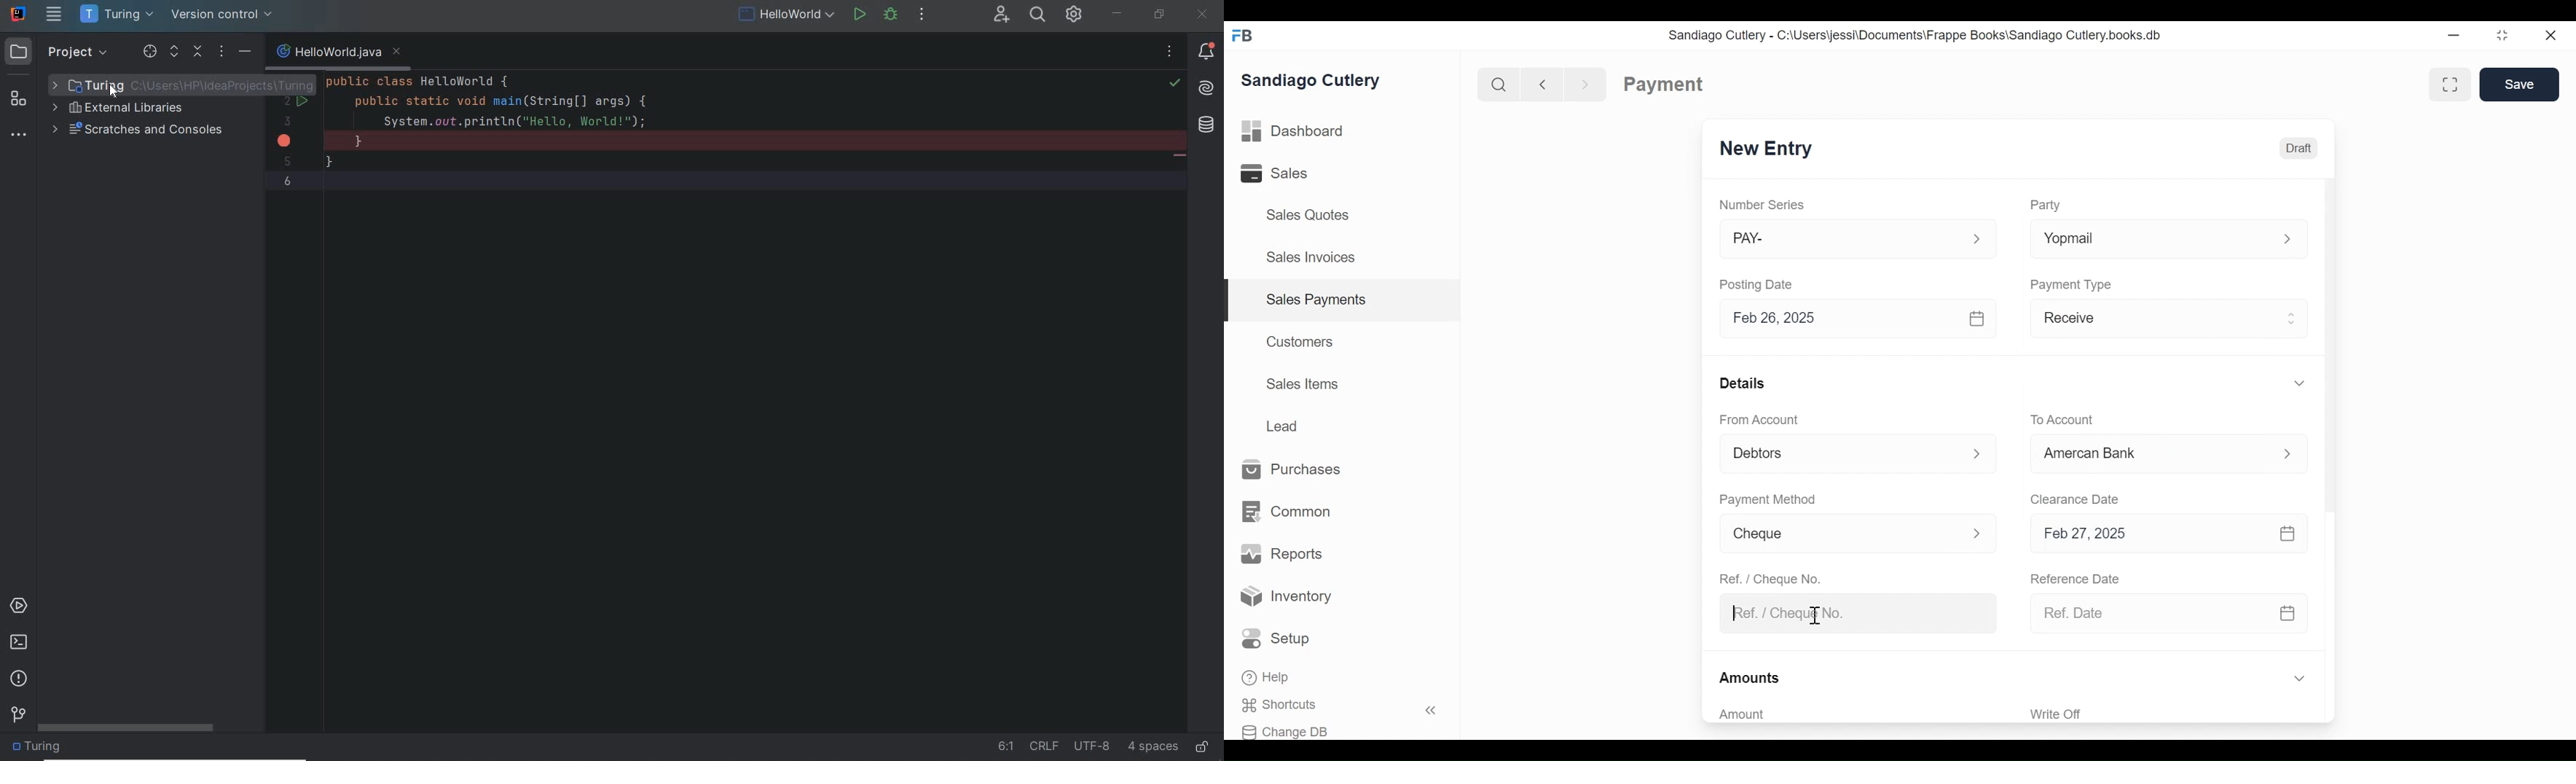 This screenshot has height=784, width=2576. Describe the element at coordinates (1842, 241) in the screenshot. I see `PAY-` at that location.